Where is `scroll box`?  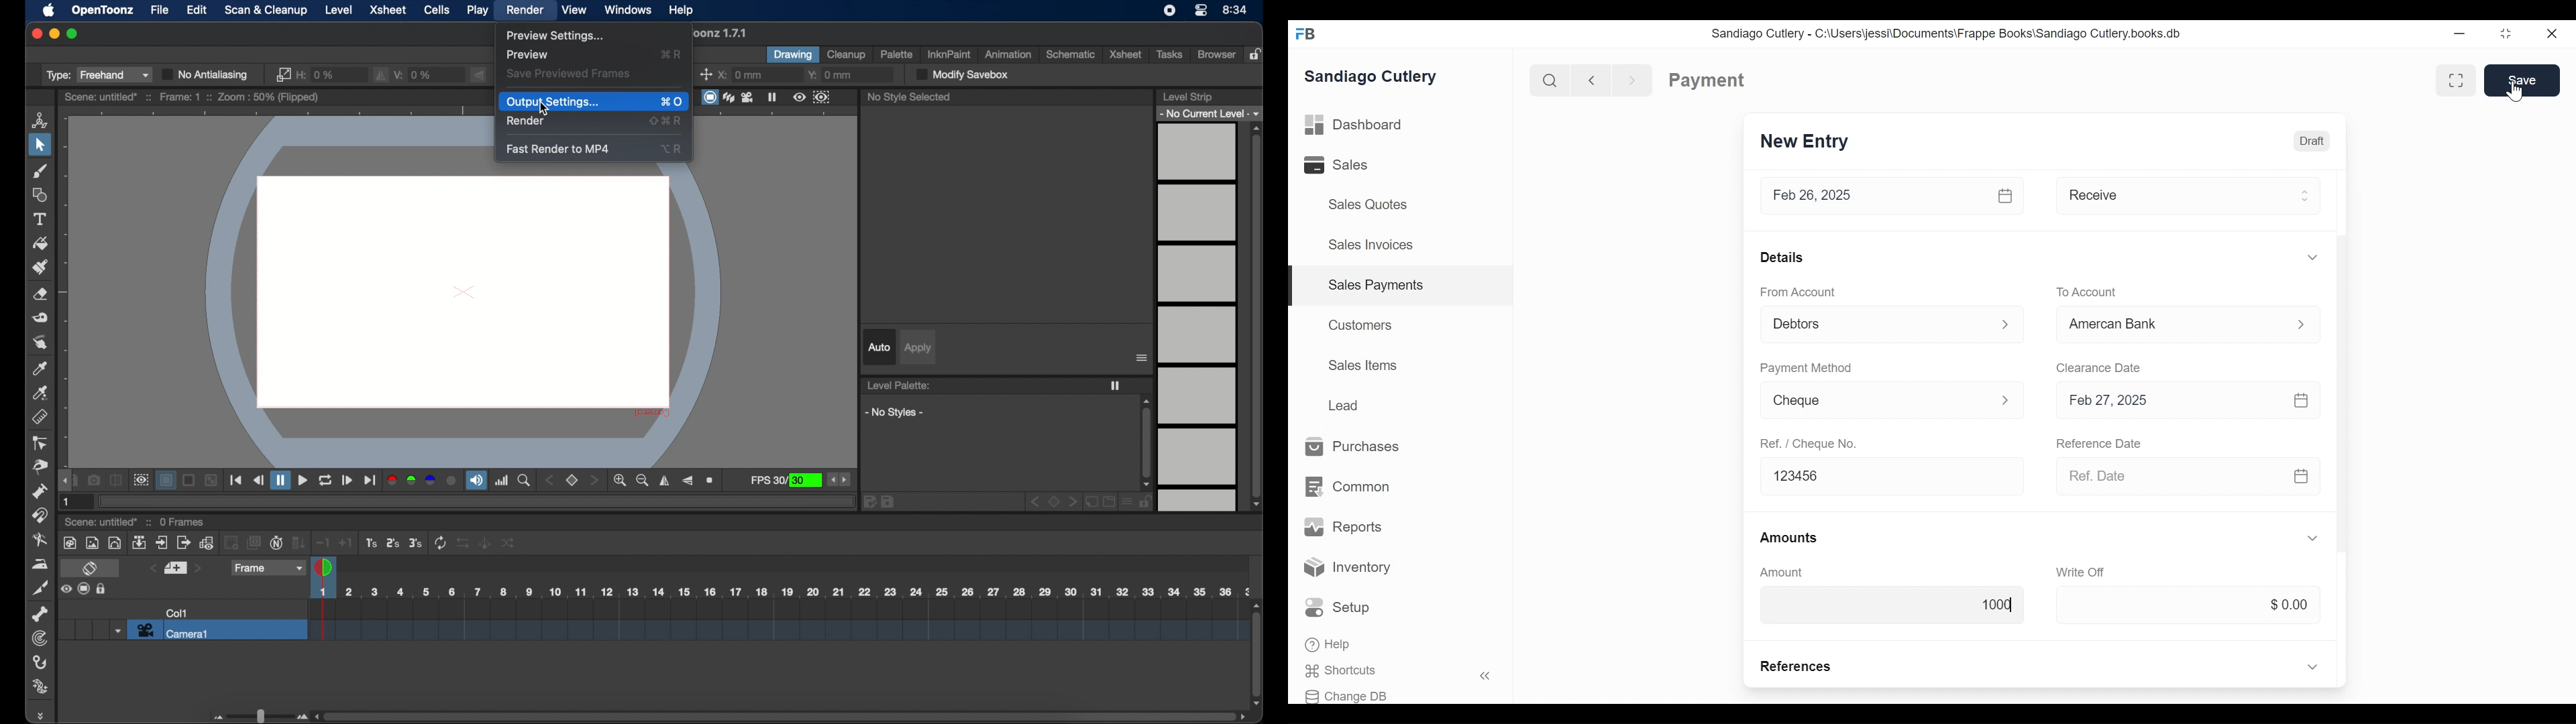 scroll box is located at coordinates (1256, 316).